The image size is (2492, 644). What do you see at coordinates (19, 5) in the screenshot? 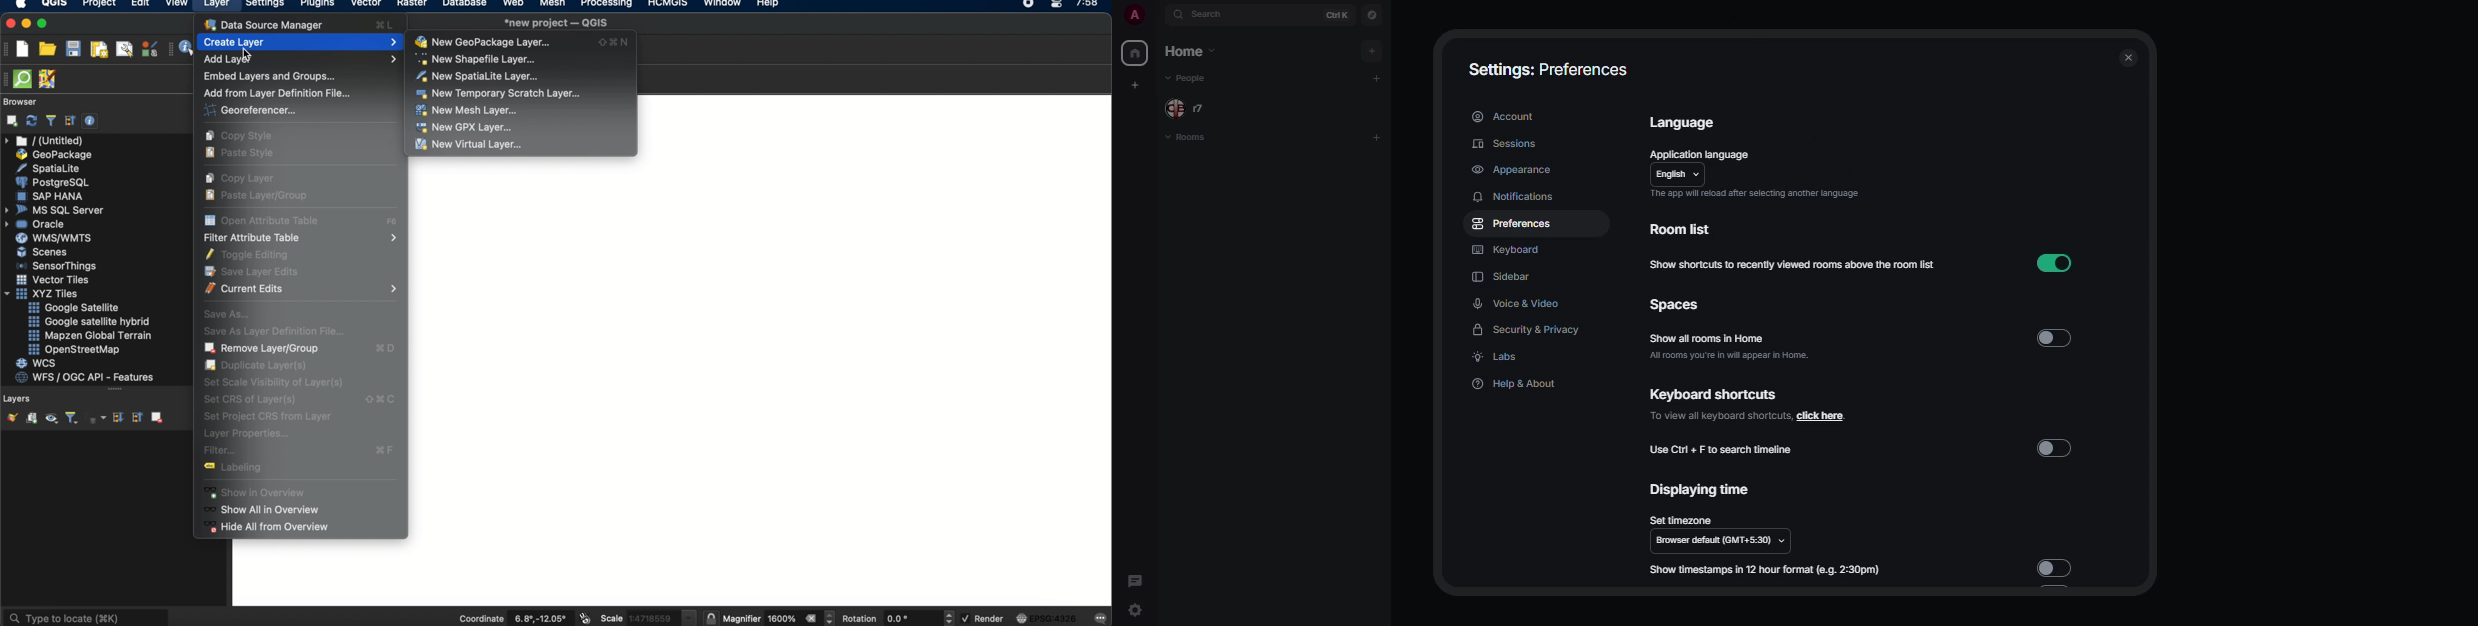
I see `apple logo` at bounding box center [19, 5].